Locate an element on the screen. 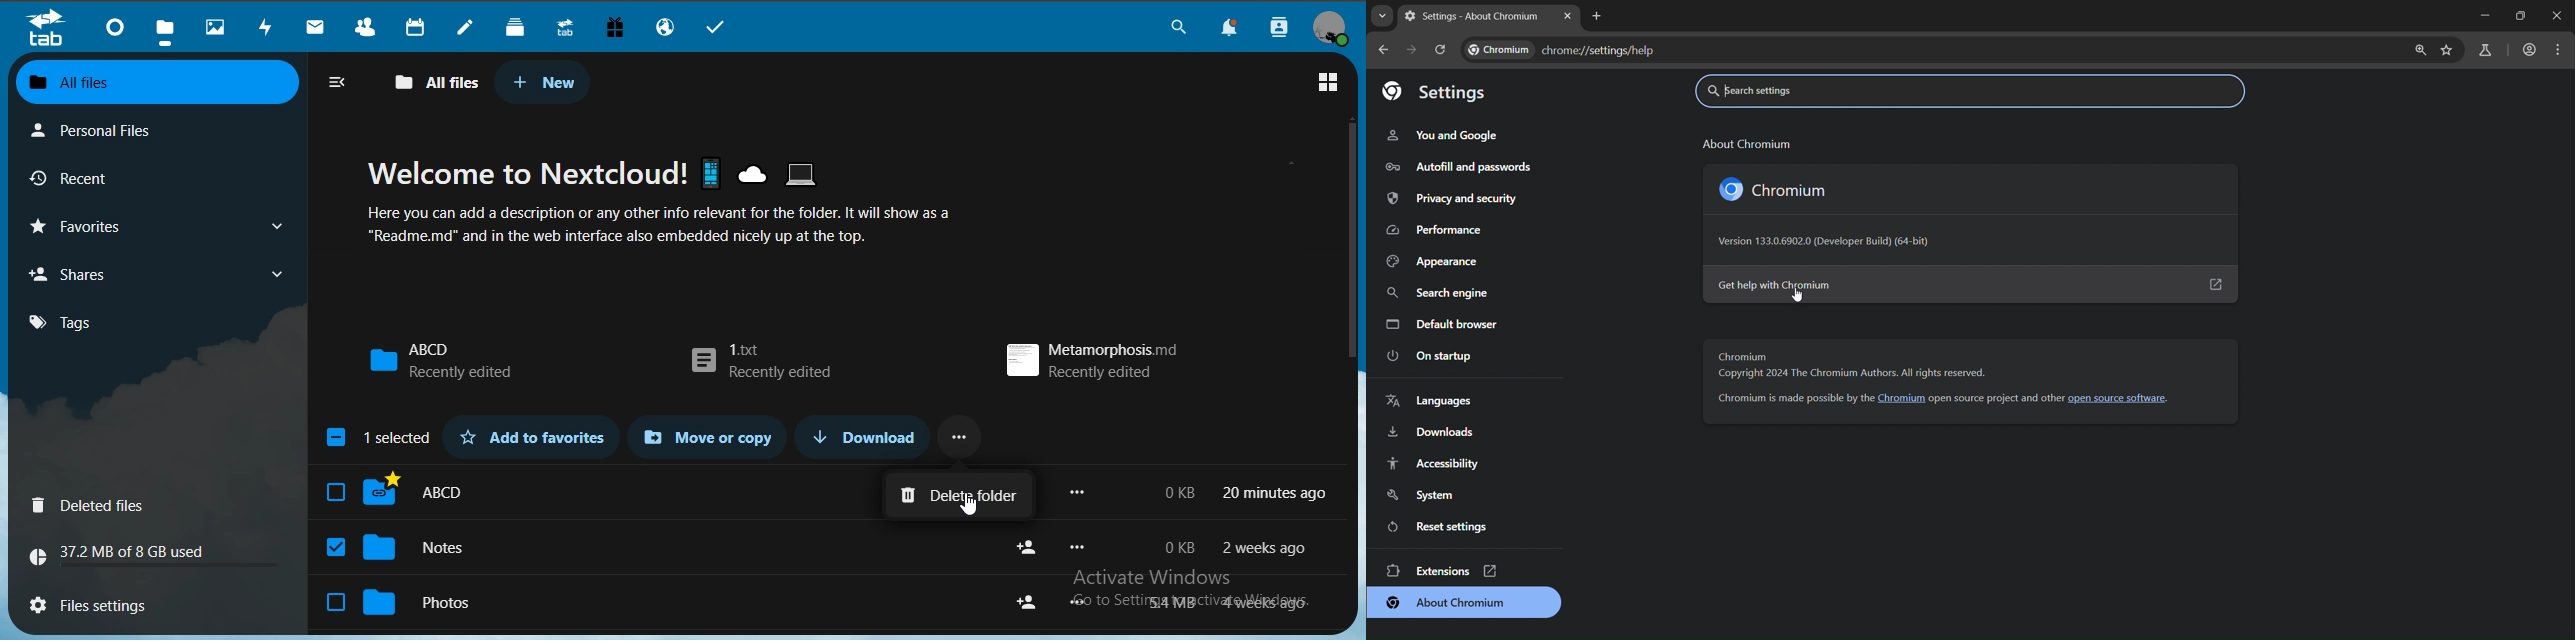 The height and width of the screenshot is (644, 2576). system is located at coordinates (1418, 494).